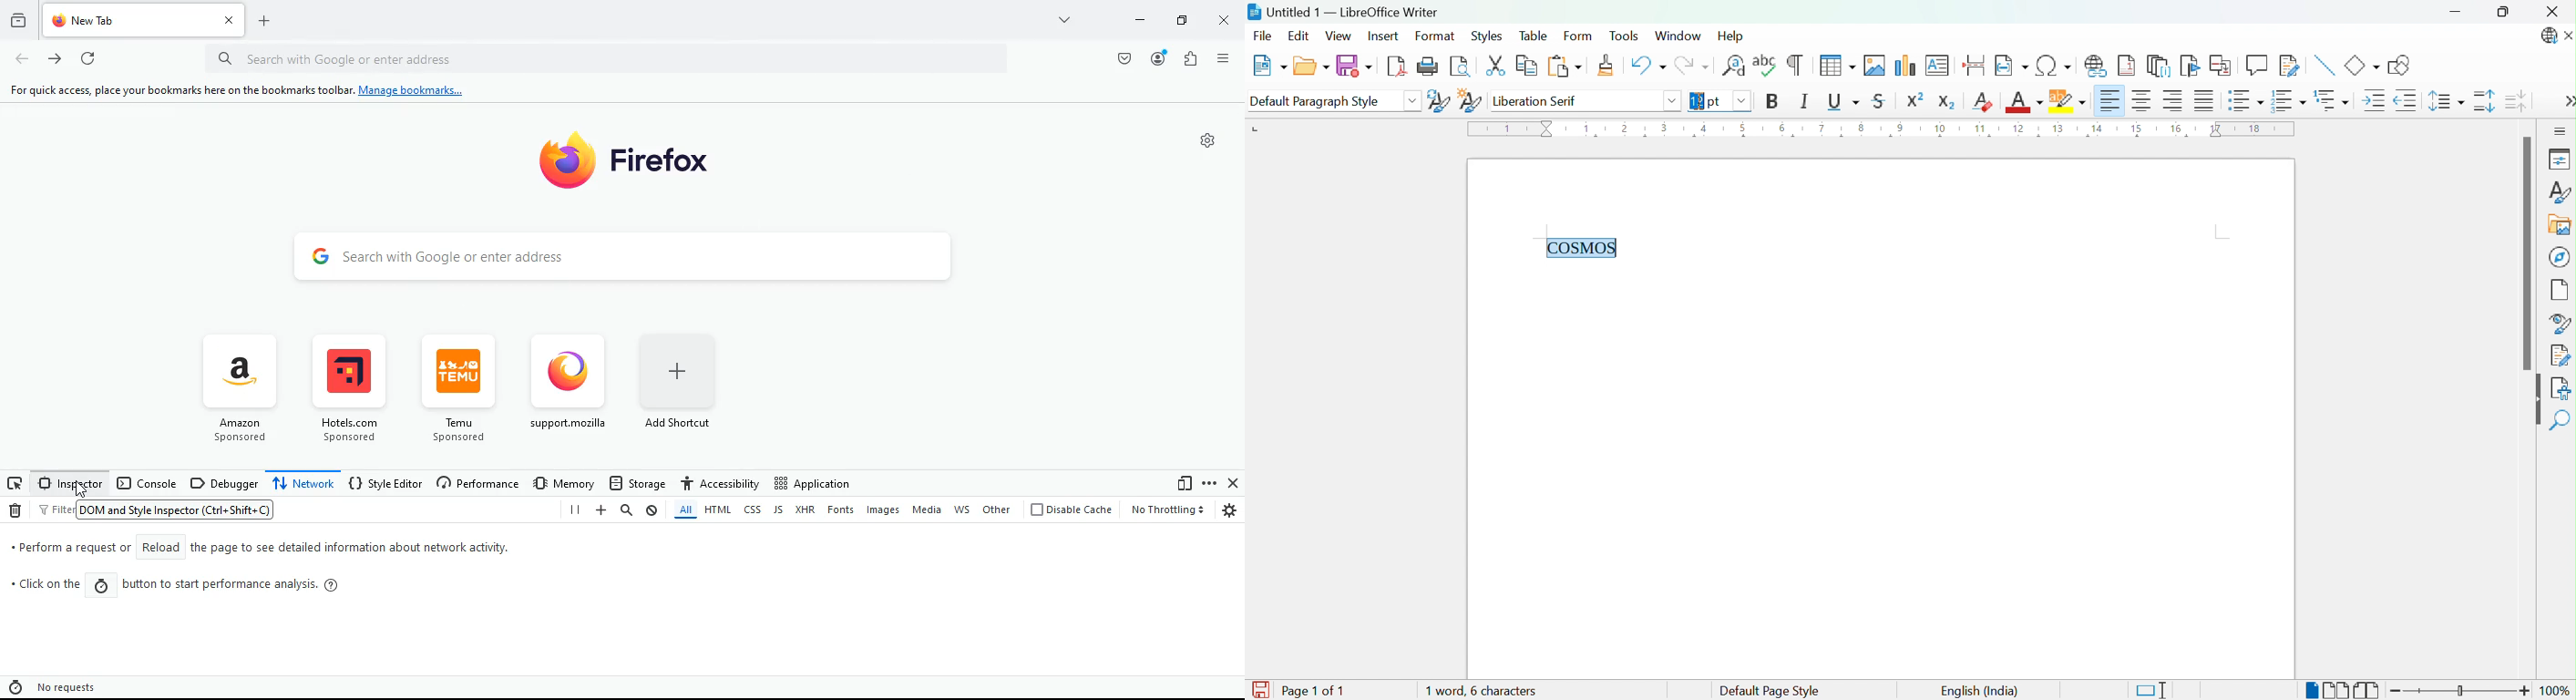  I want to click on For quick access, place your bookmarks here on the bookmarks toolbar, so click(178, 90).